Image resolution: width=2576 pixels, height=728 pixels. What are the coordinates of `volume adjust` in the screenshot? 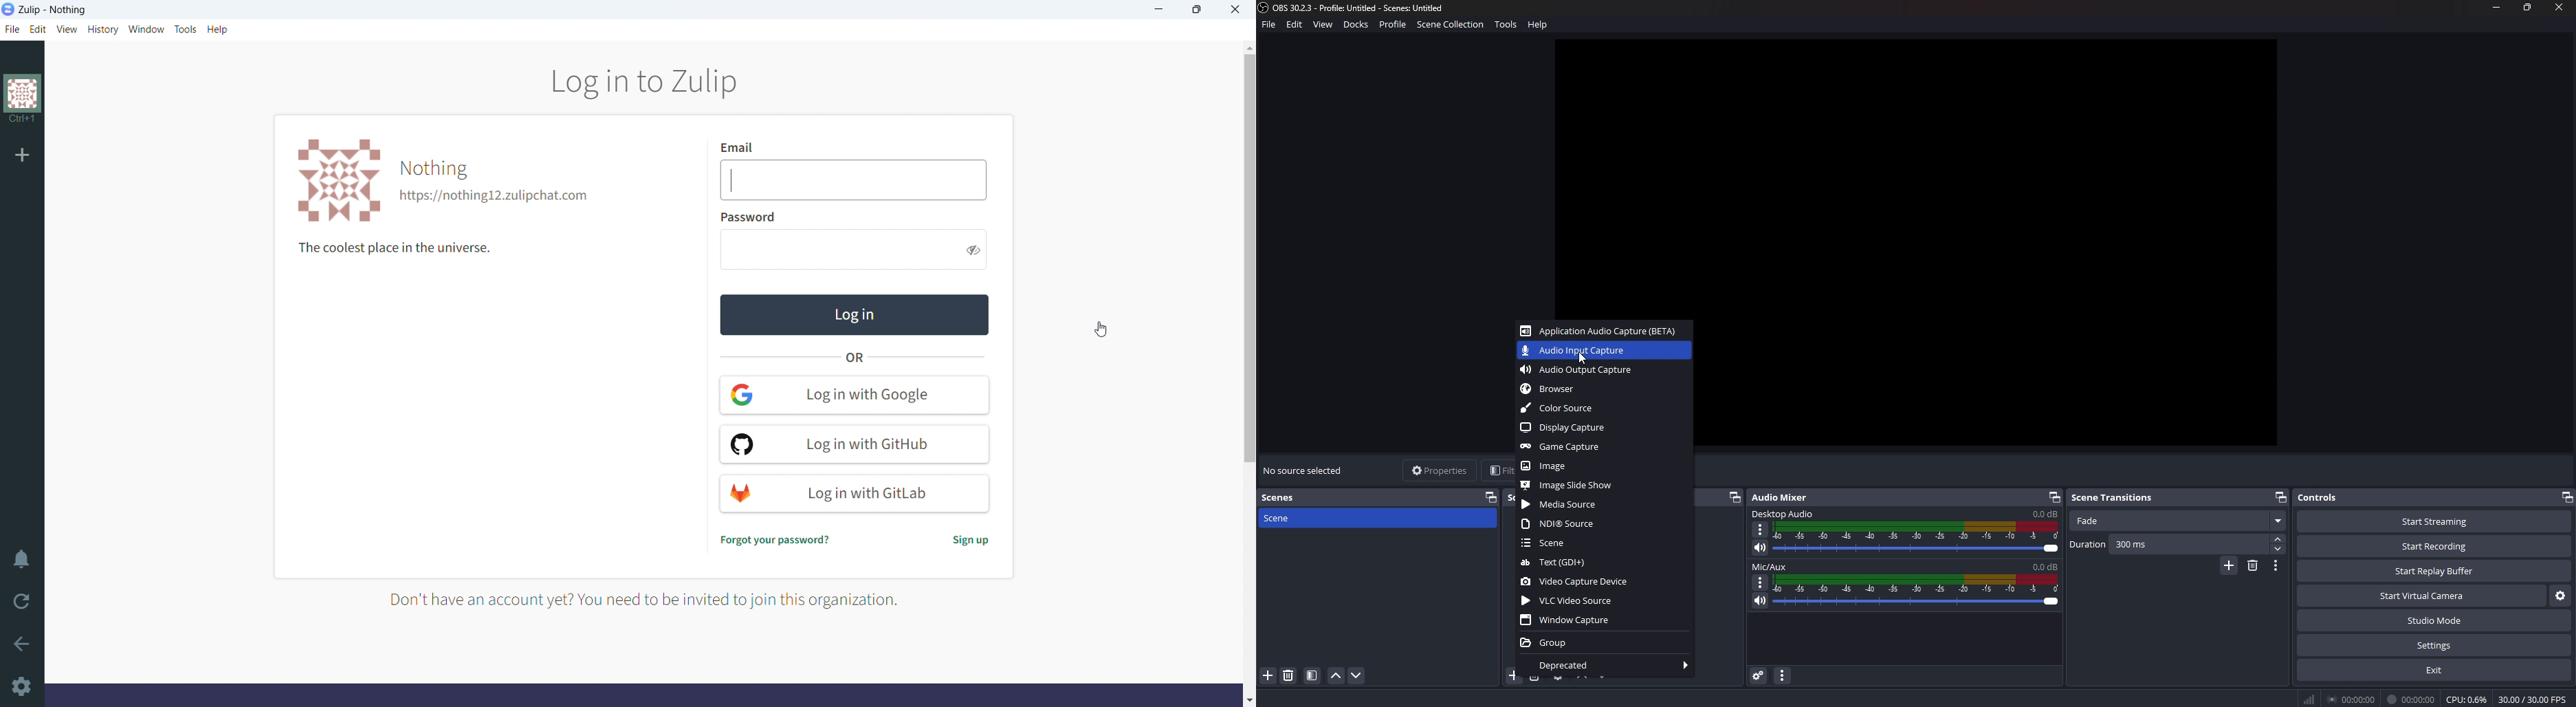 It's located at (1916, 593).